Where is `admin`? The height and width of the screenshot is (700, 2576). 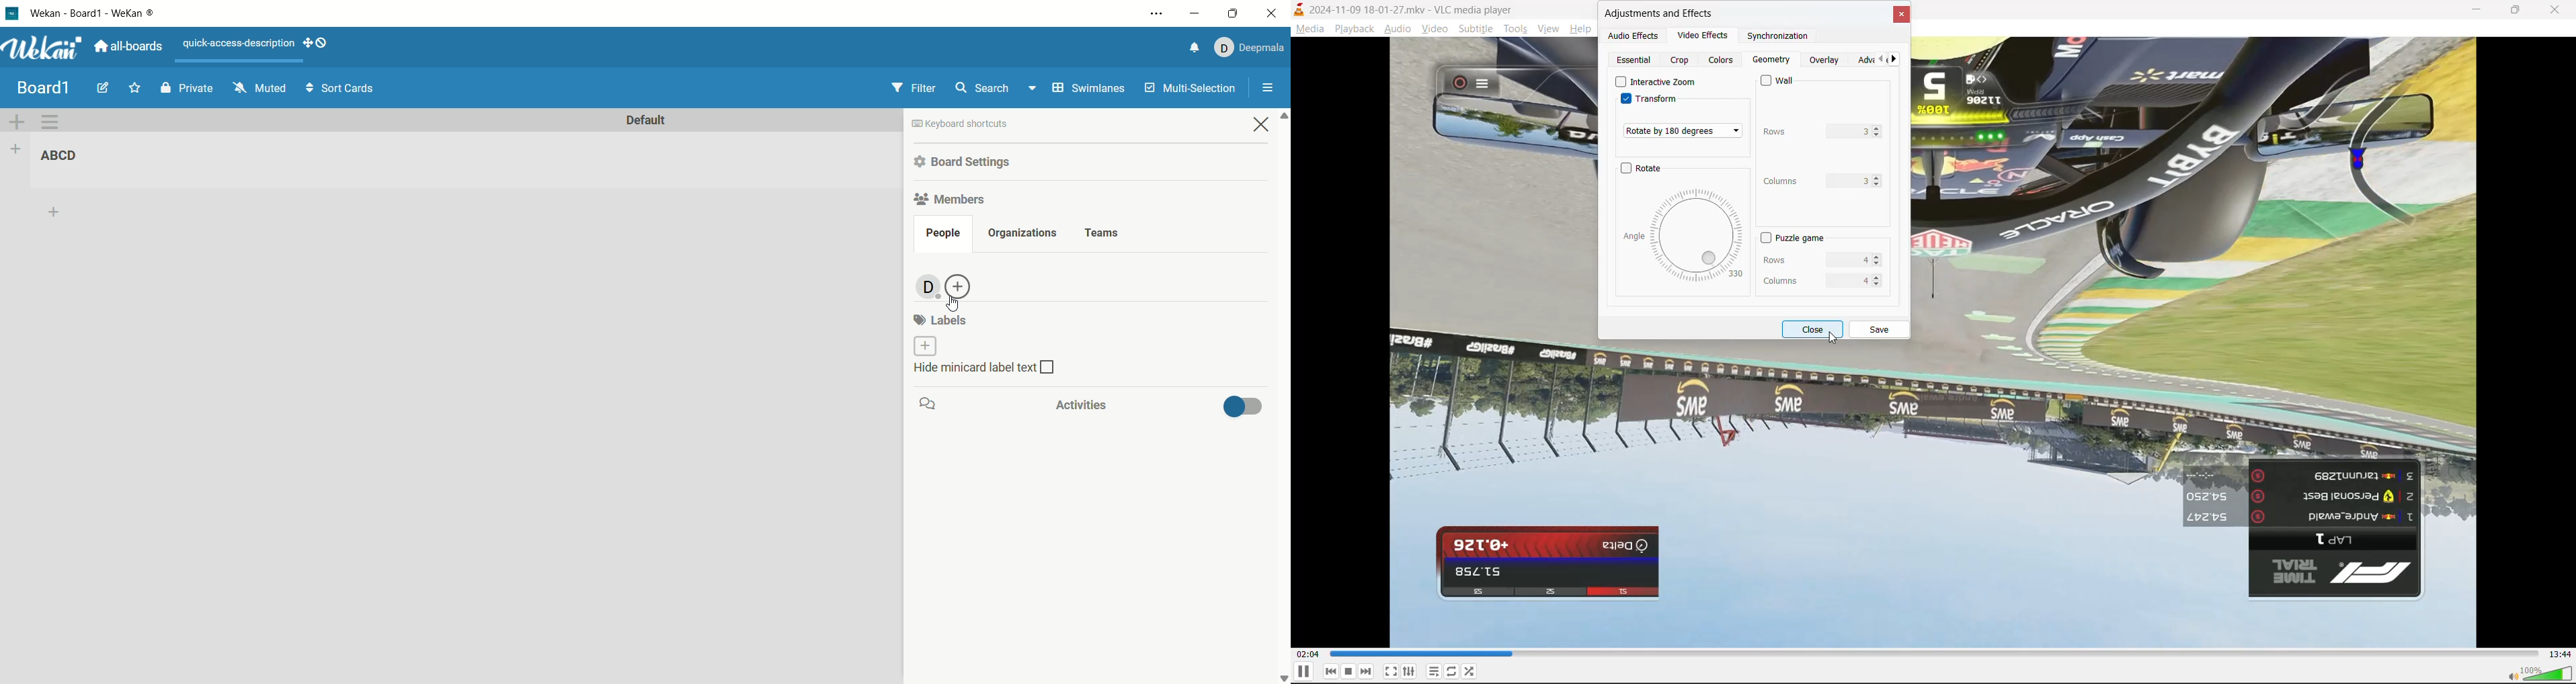 admin is located at coordinates (925, 288).